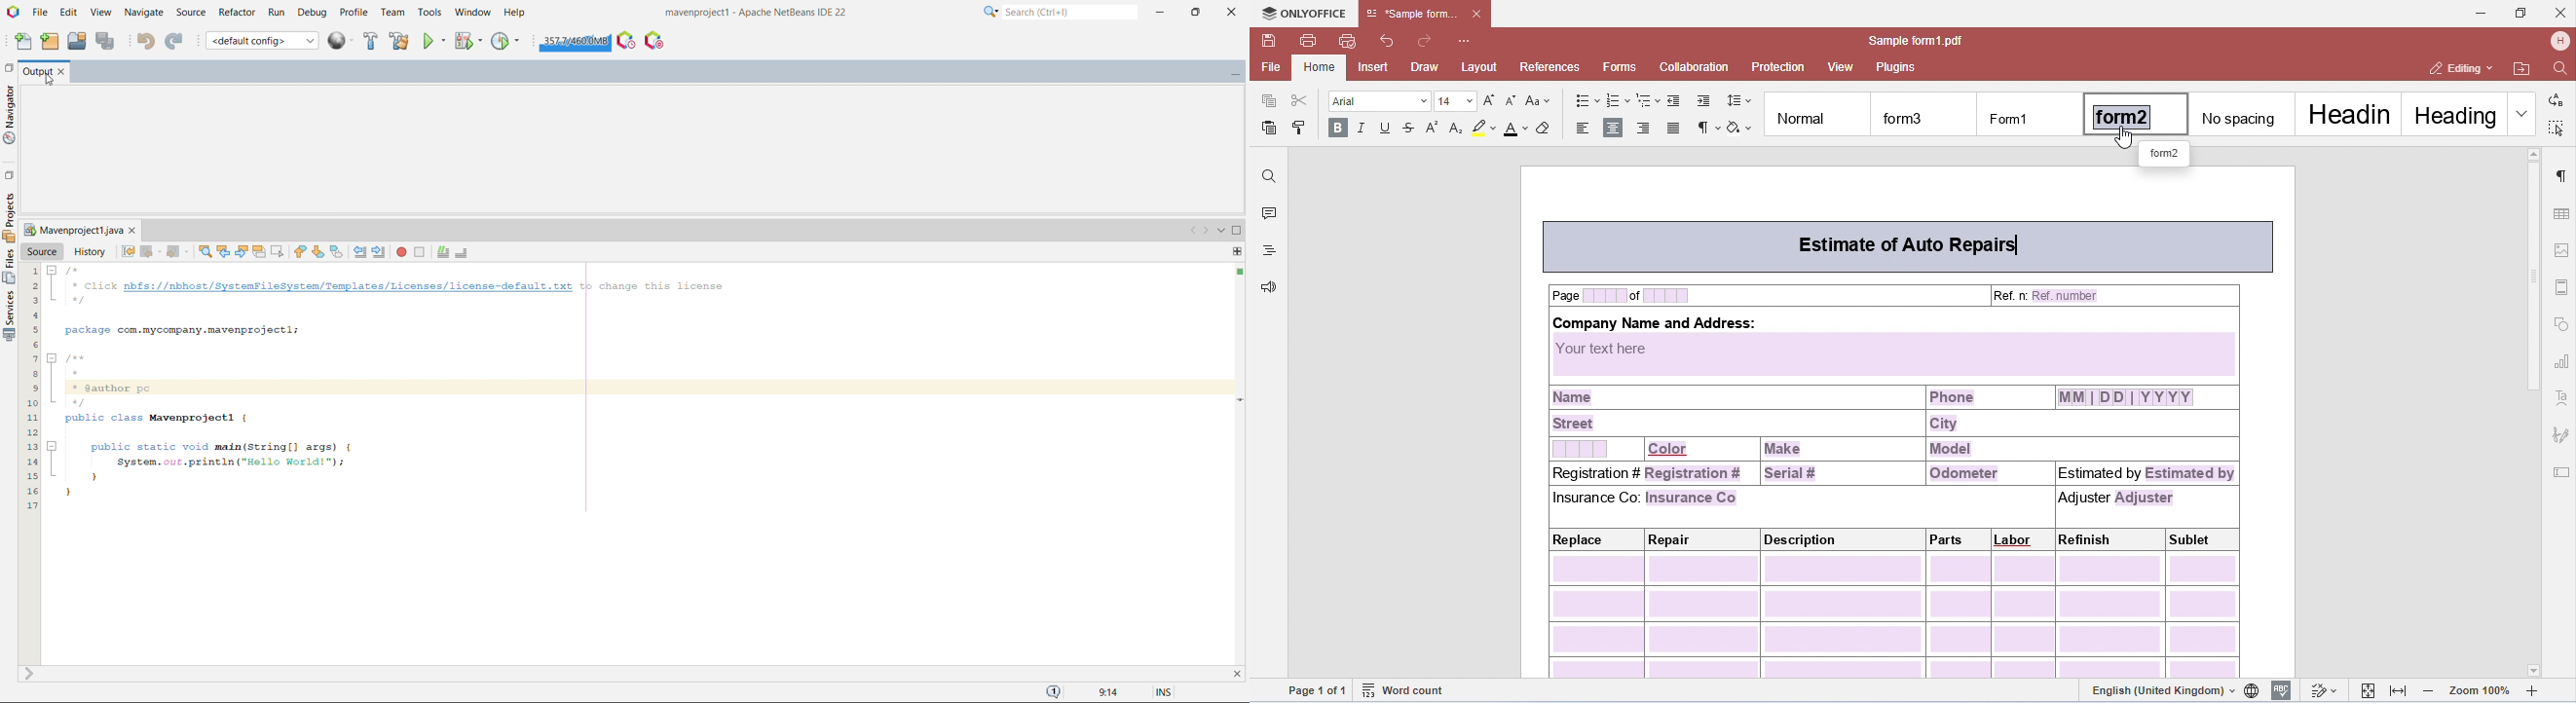 The width and height of the screenshot is (2576, 728). I want to click on services, so click(8, 216).